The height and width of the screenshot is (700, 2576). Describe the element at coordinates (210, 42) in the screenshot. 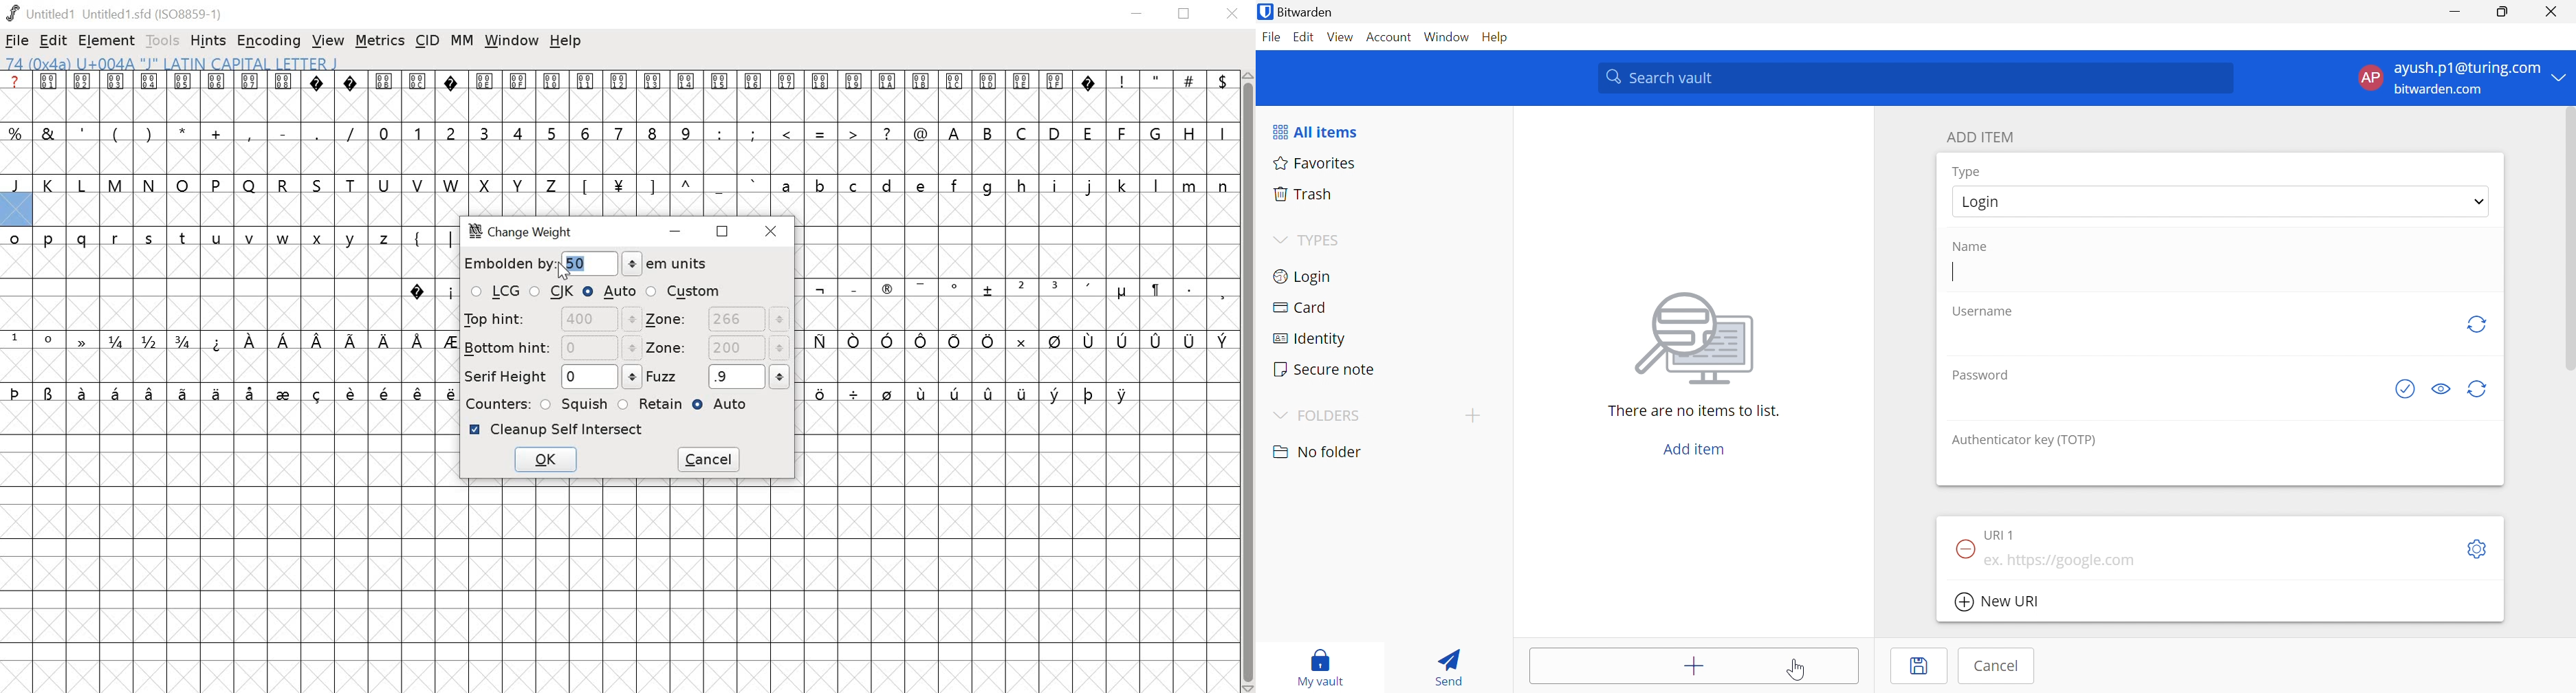

I see `HINTS` at that location.